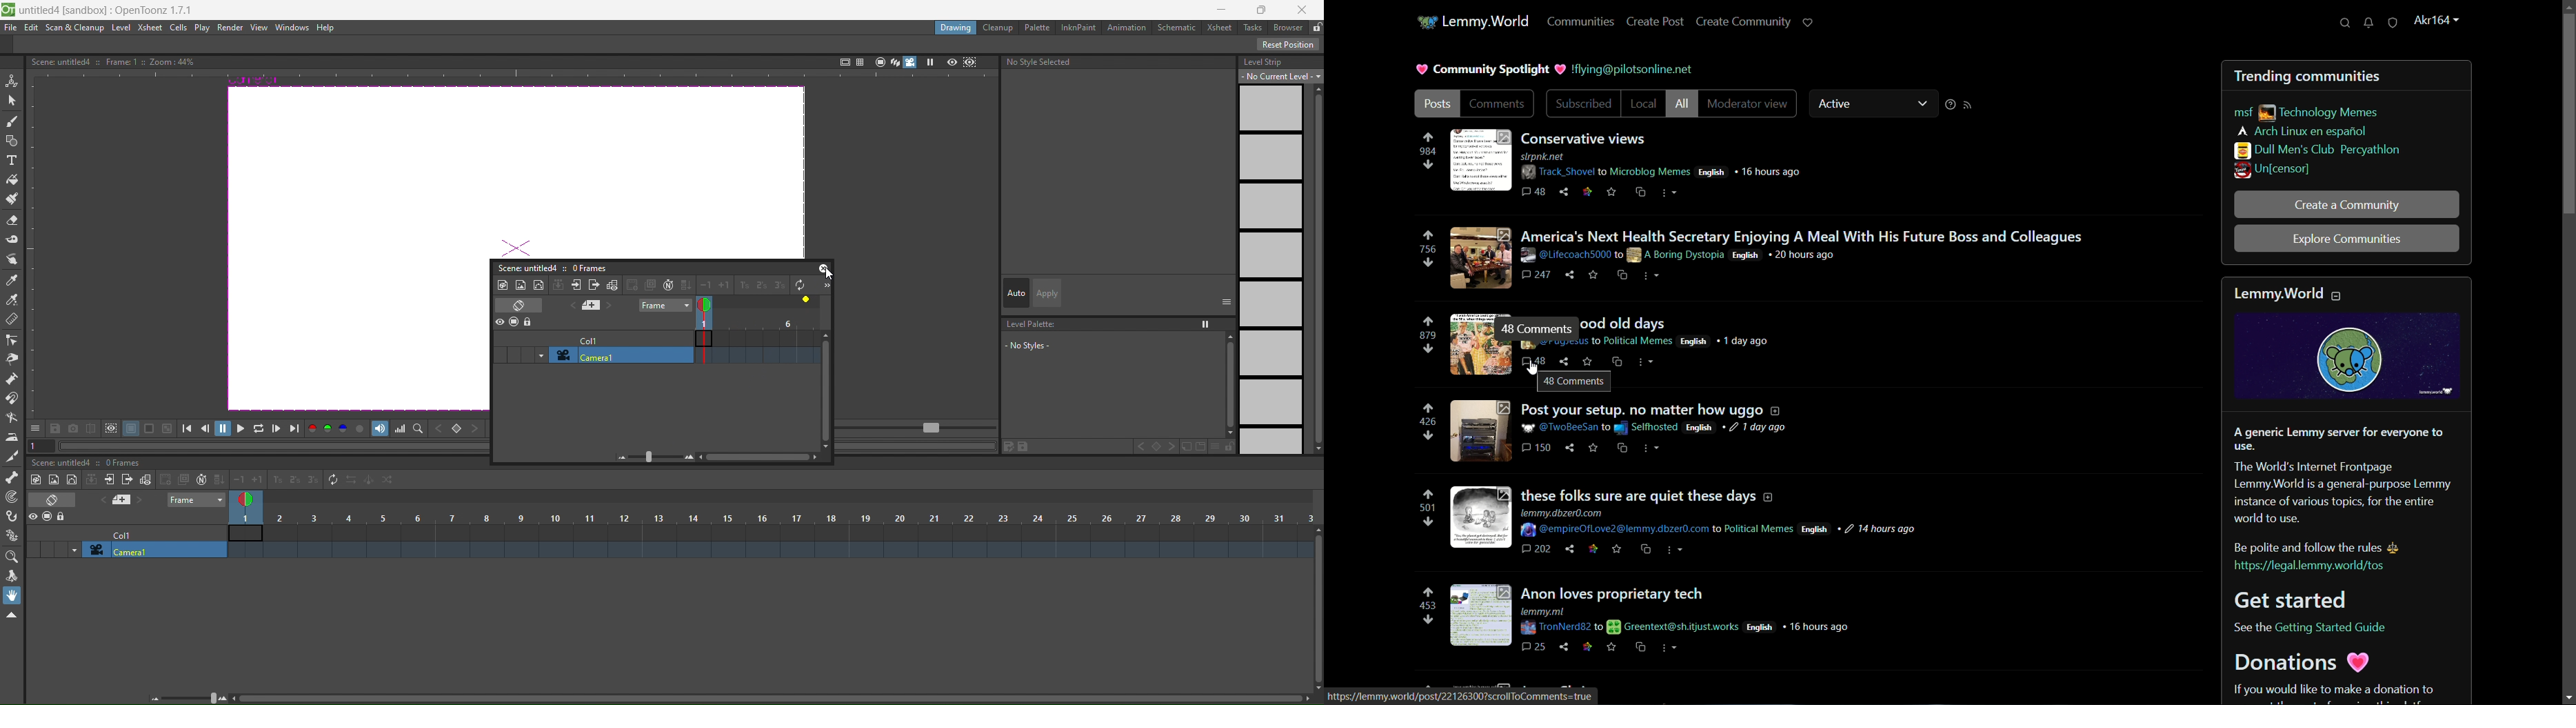 The height and width of the screenshot is (728, 2576). Describe the element at coordinates (1499, 102) in the screenshot. I see `comments` at that location.